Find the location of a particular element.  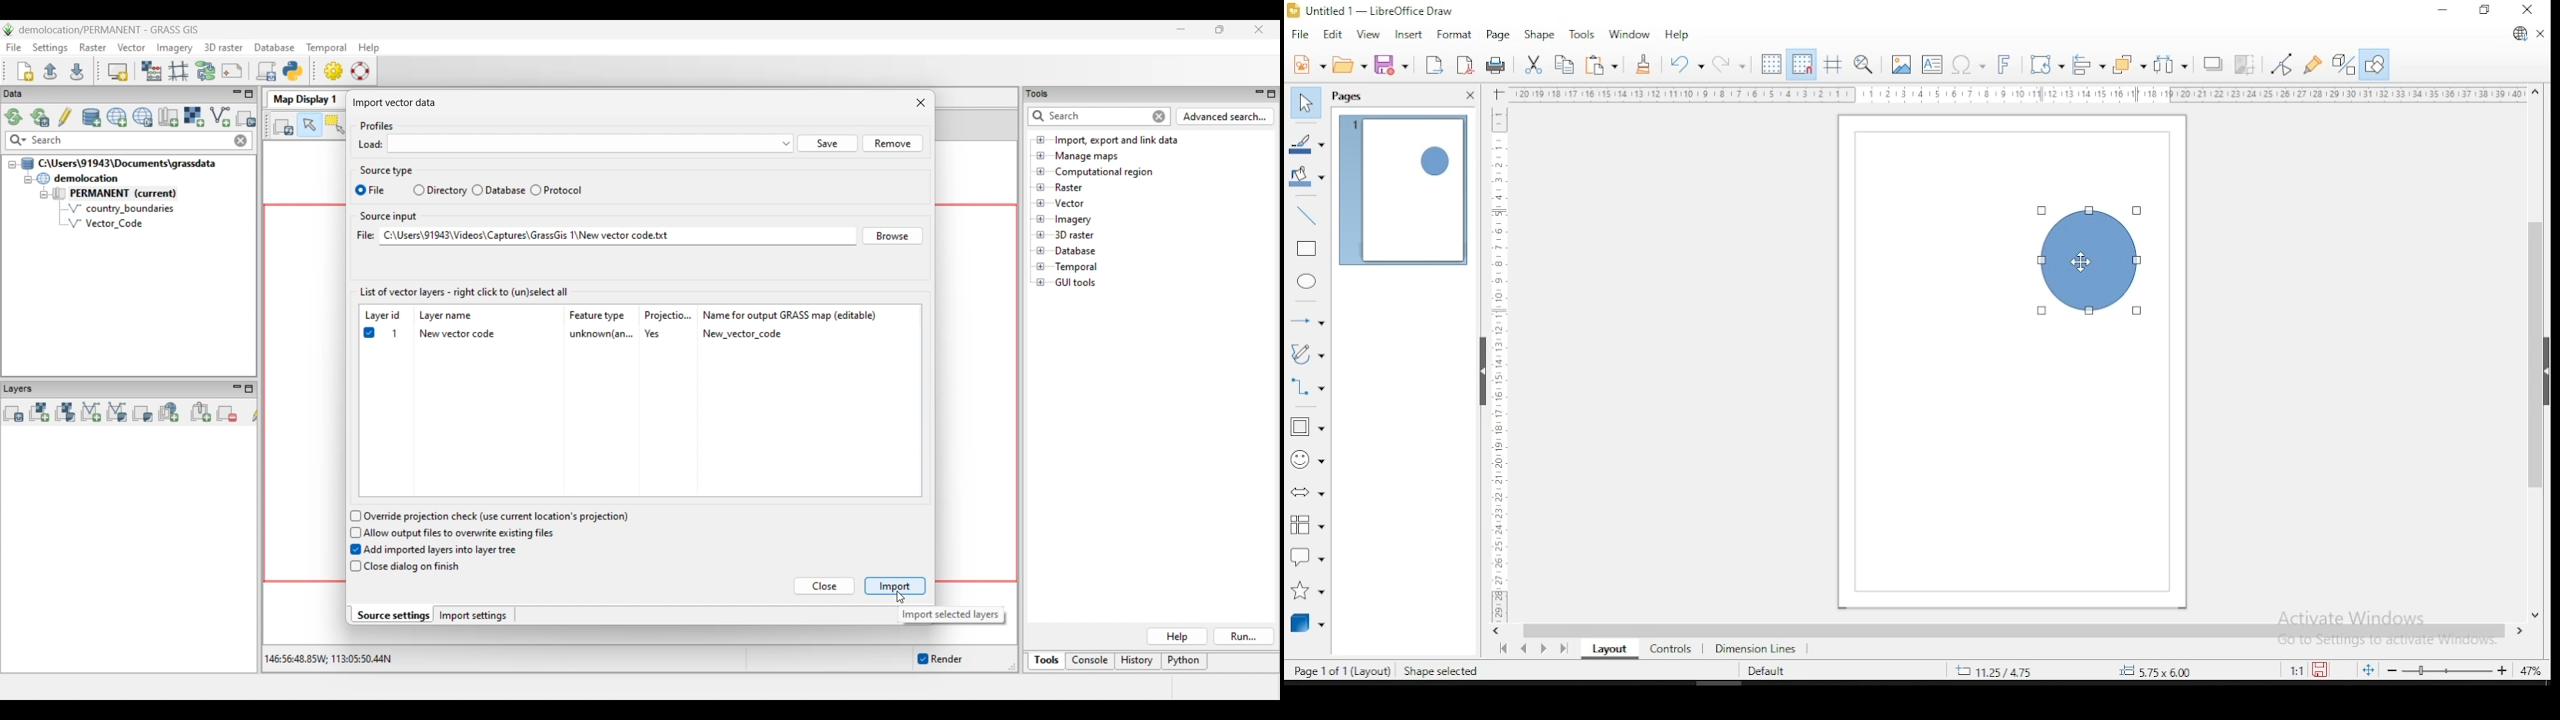

undo is located at coordinates (1684, 64).